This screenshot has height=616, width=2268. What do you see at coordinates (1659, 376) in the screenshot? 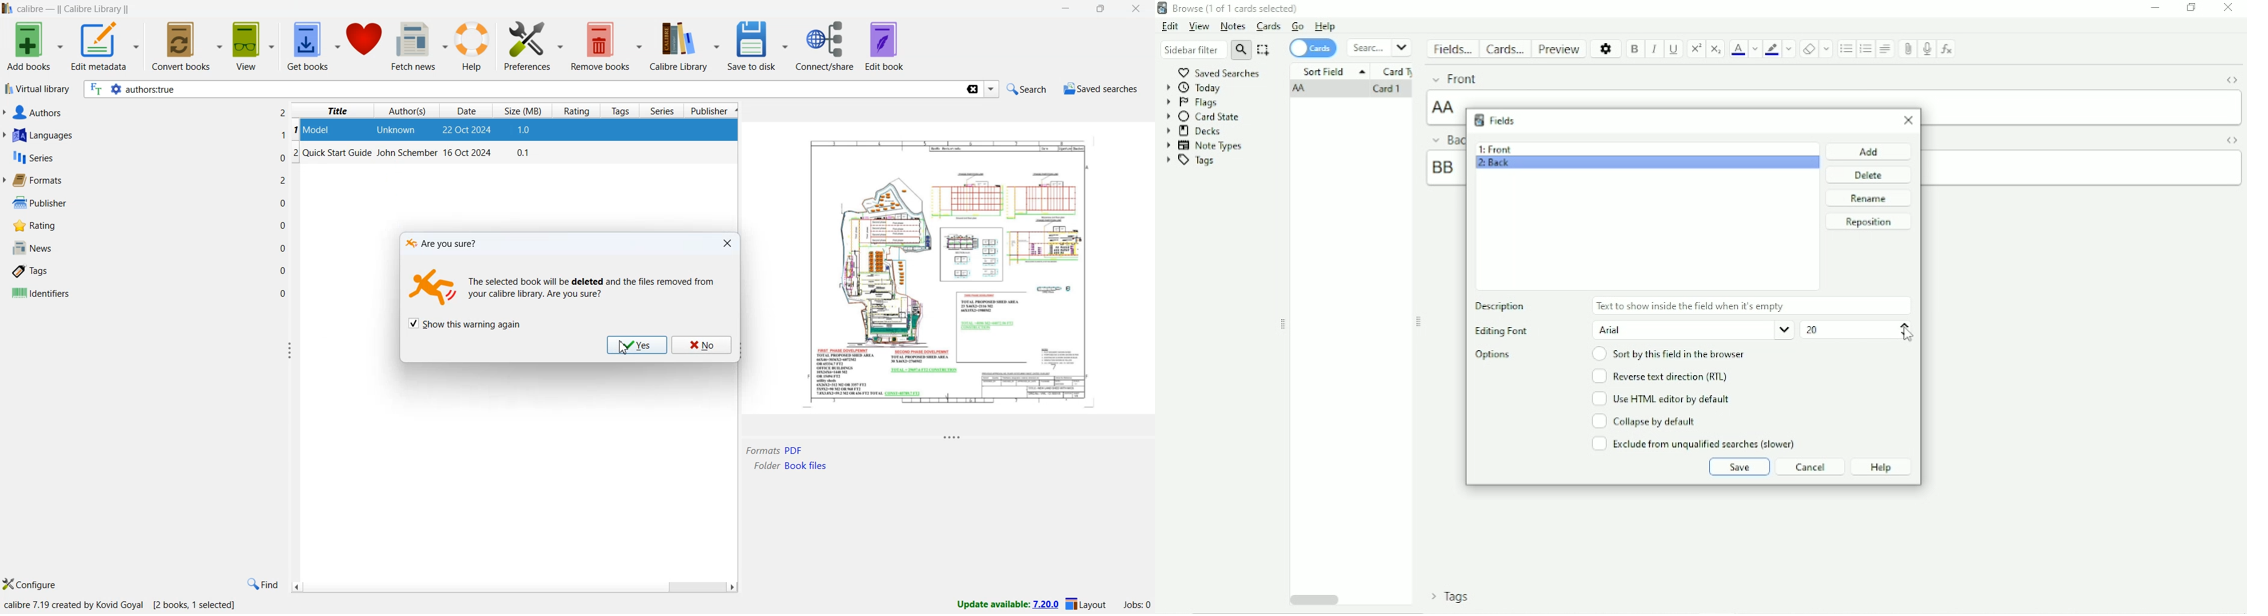
I see `Reverse text direction (RTL)` at bounding box center [1659, 376].